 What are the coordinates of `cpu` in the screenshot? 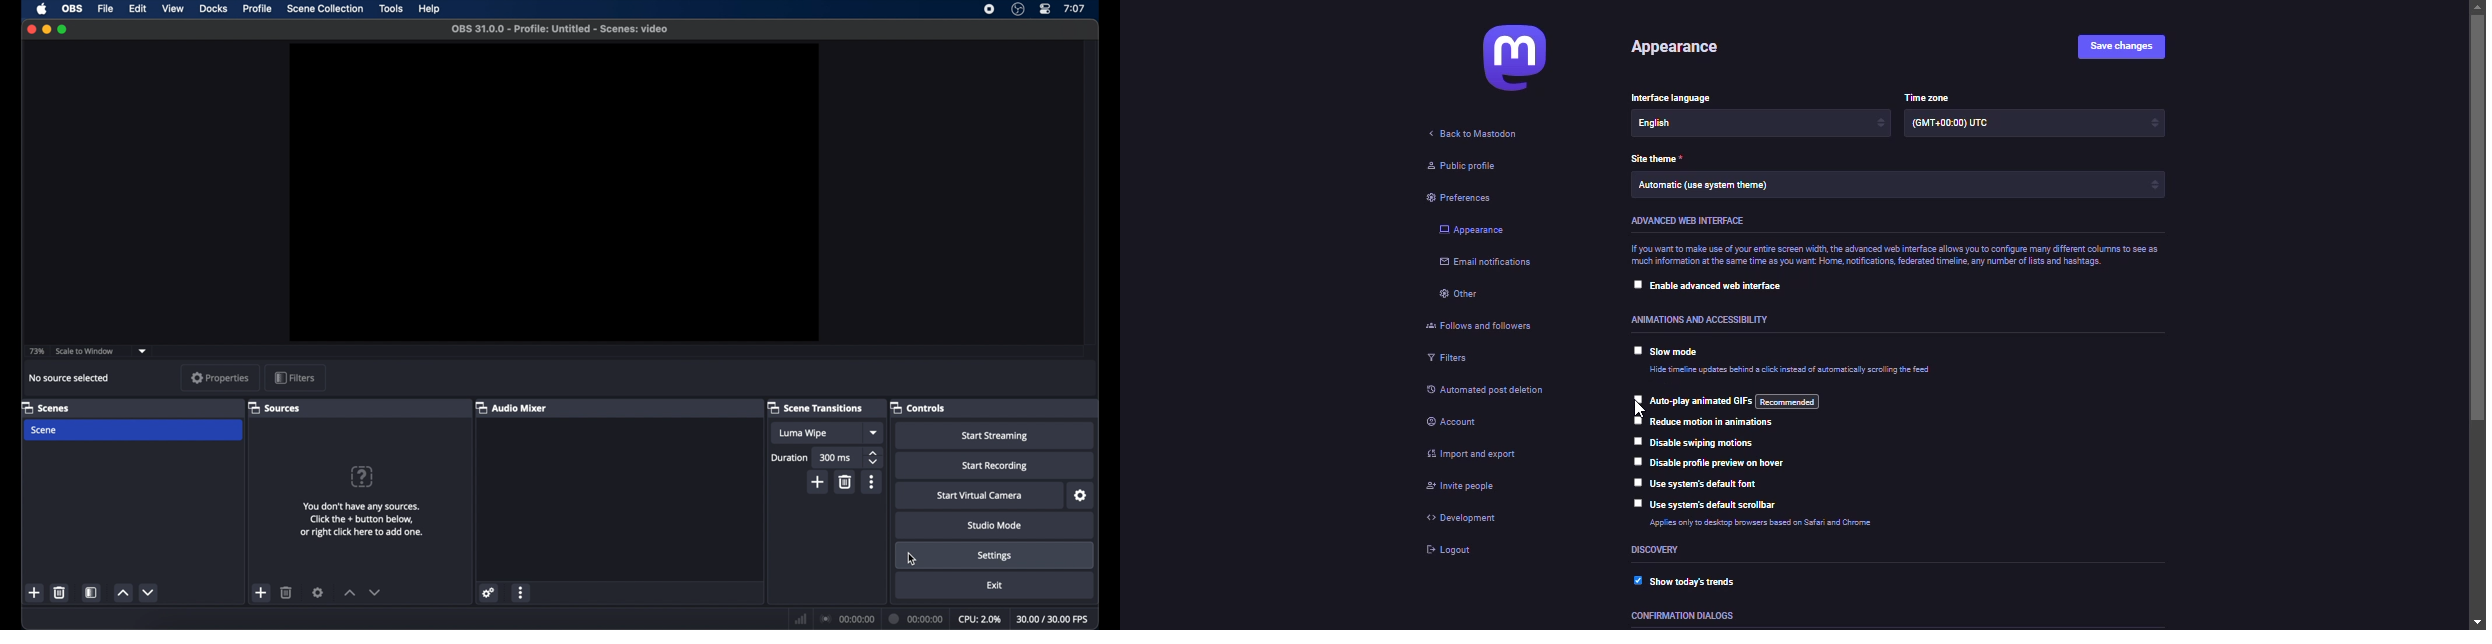 It's located at (980, 620).